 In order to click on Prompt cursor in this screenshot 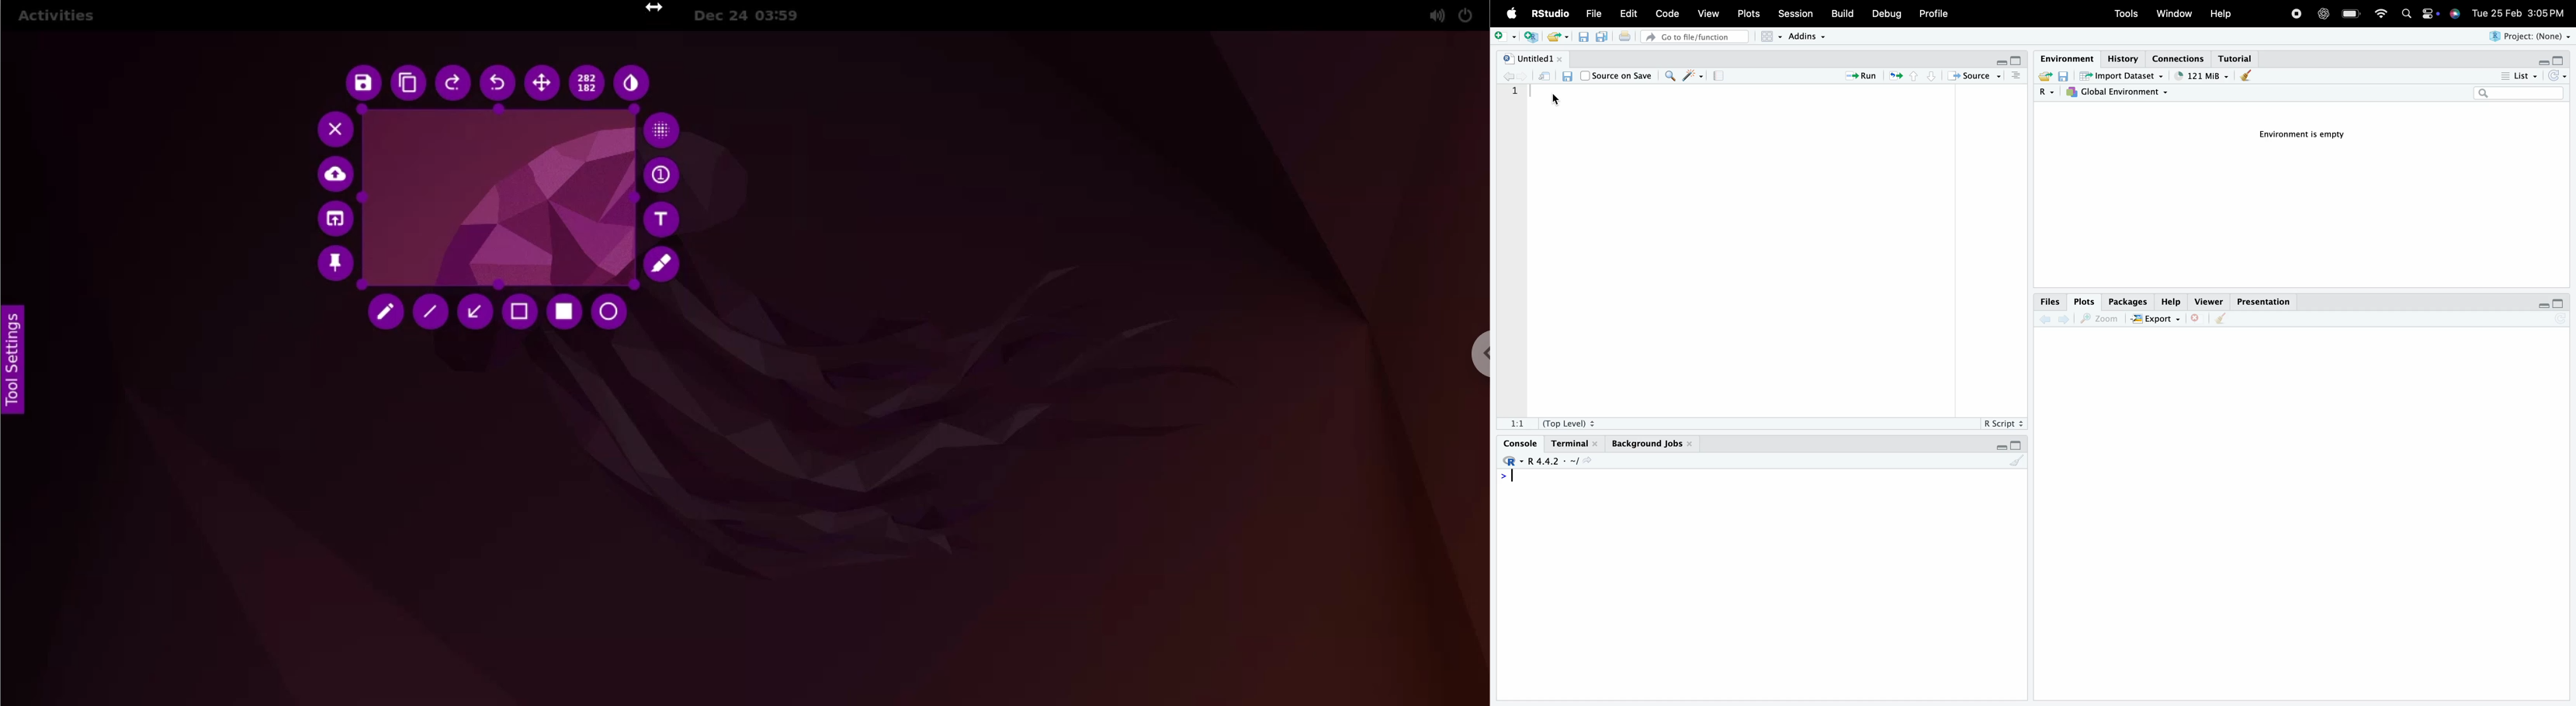, I will do `click(1503, 479)`.